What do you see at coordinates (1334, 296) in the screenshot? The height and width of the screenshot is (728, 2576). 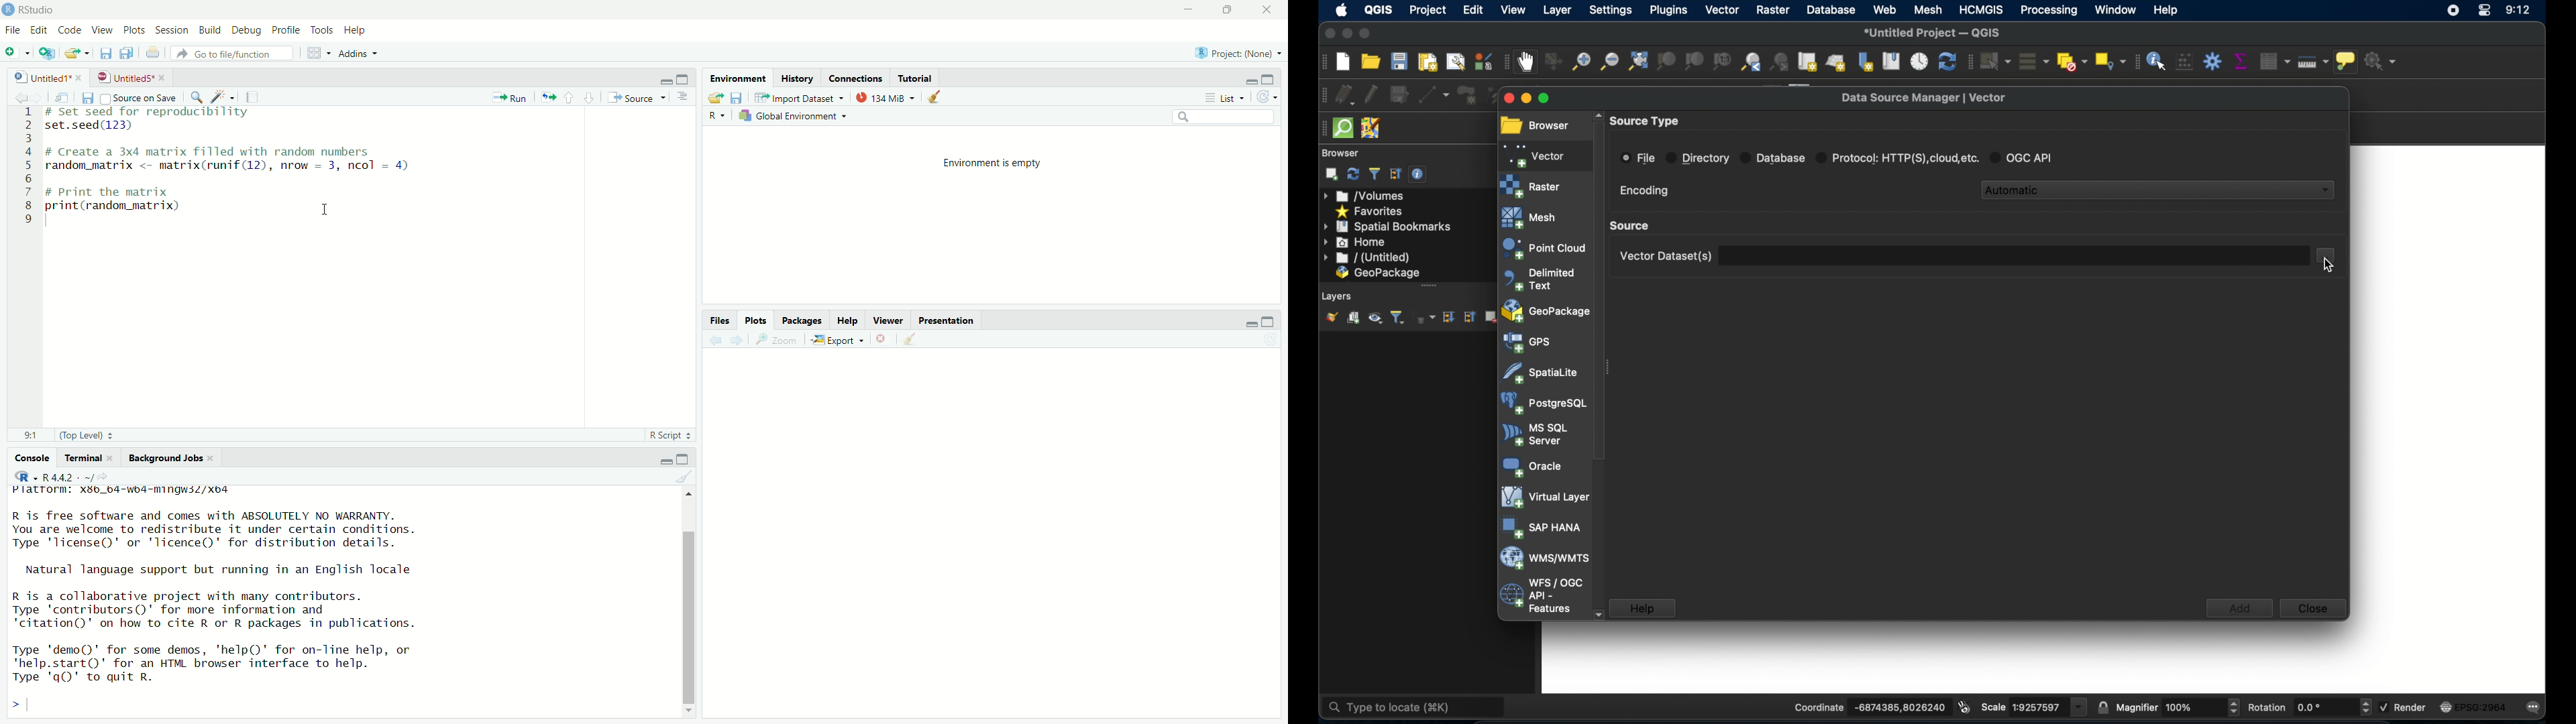 I see `Layers` at bounding box center [1334, 296].